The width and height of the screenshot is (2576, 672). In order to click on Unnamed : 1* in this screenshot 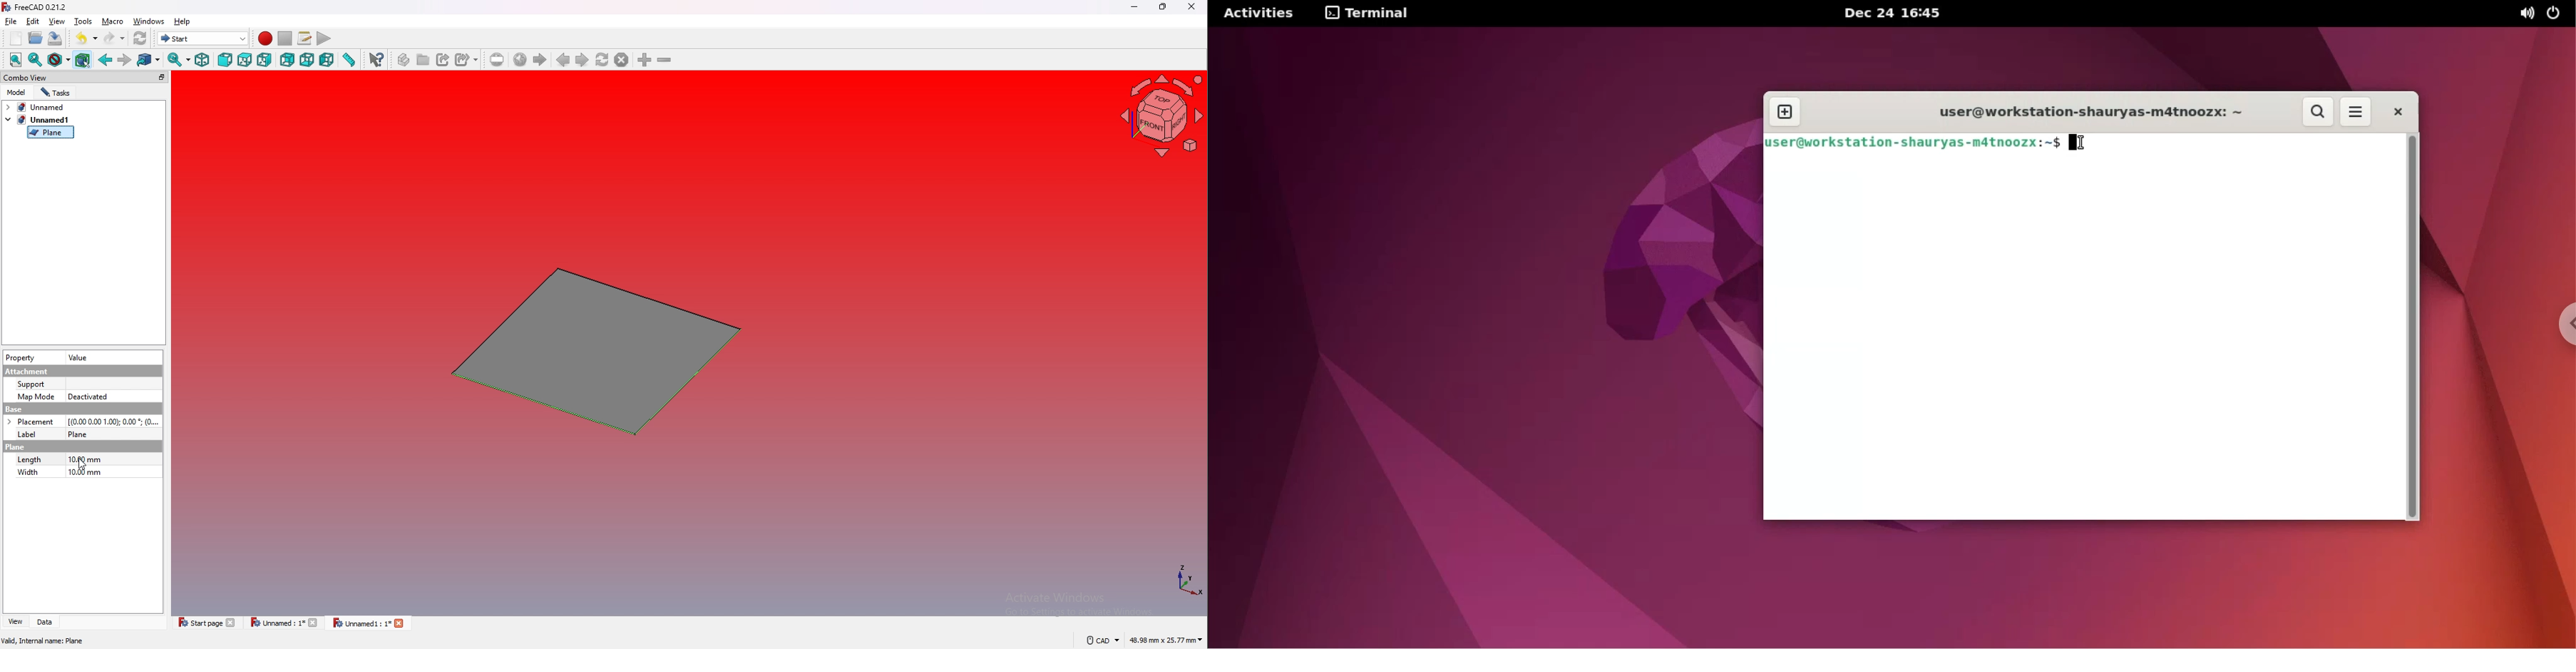, I will do `click(284, 623)`.